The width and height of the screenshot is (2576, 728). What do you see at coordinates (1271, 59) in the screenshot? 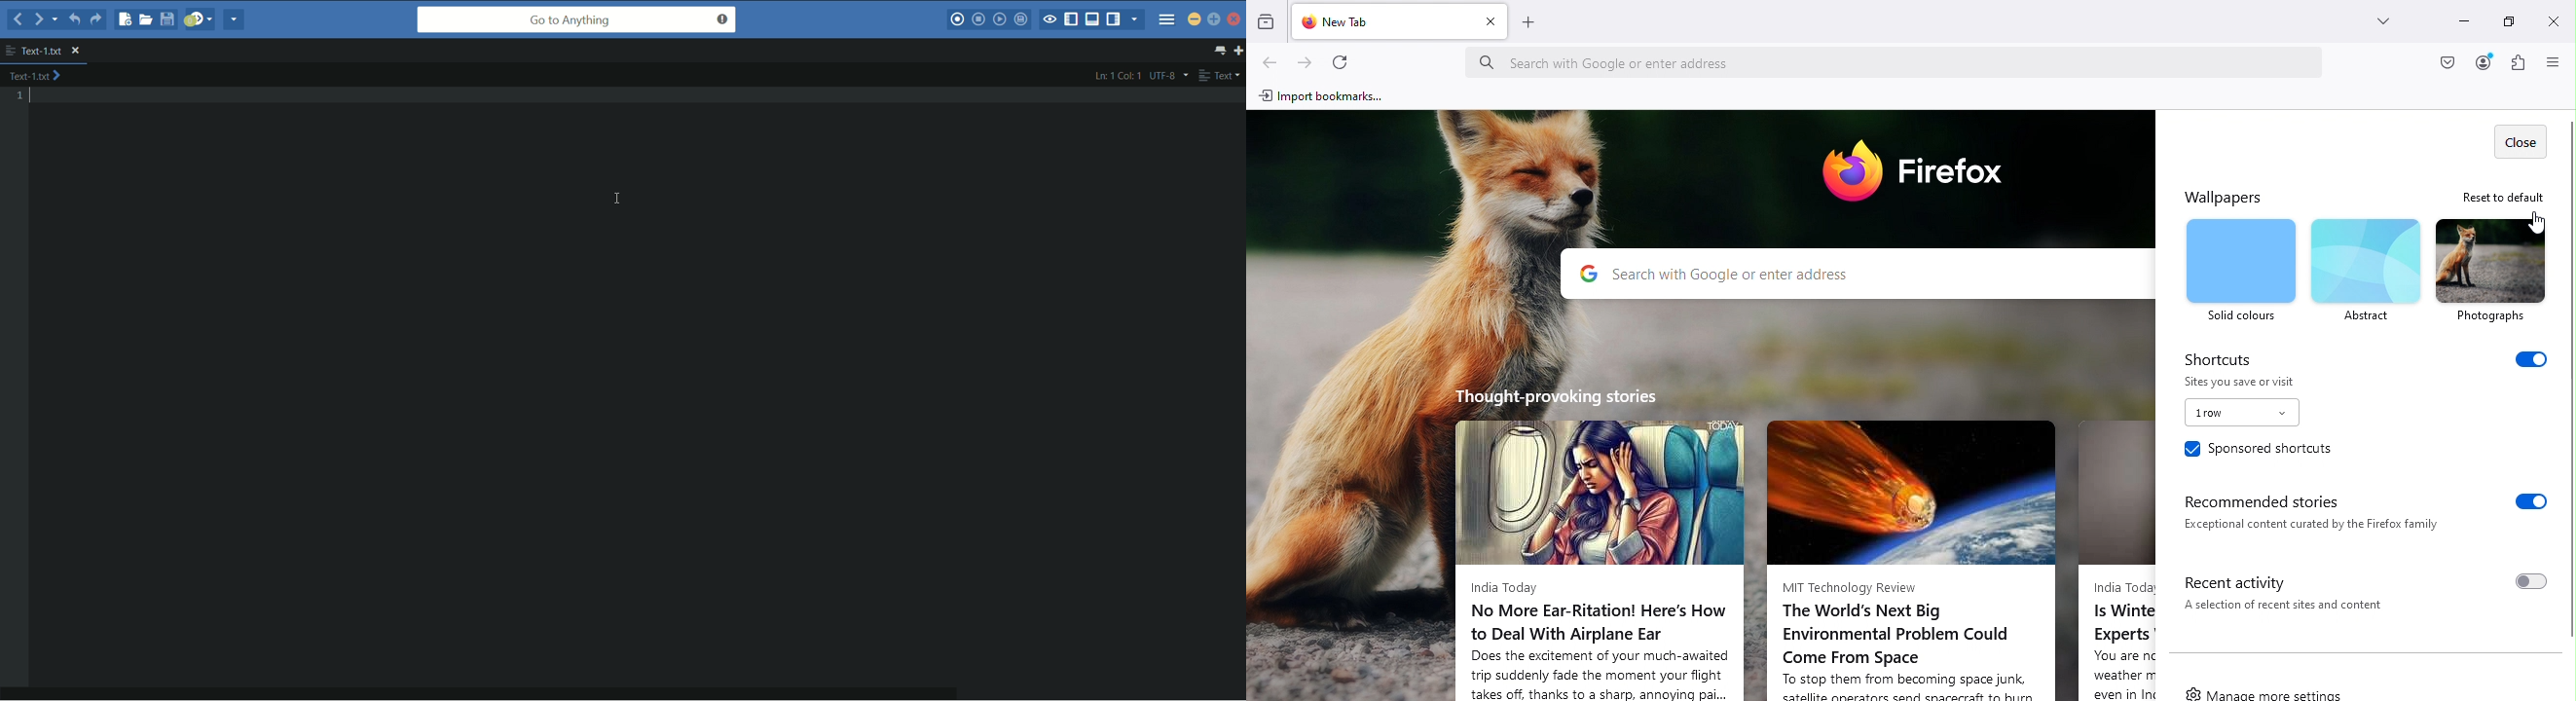
I see `Go back one page` at bounding box center [1271, 59].